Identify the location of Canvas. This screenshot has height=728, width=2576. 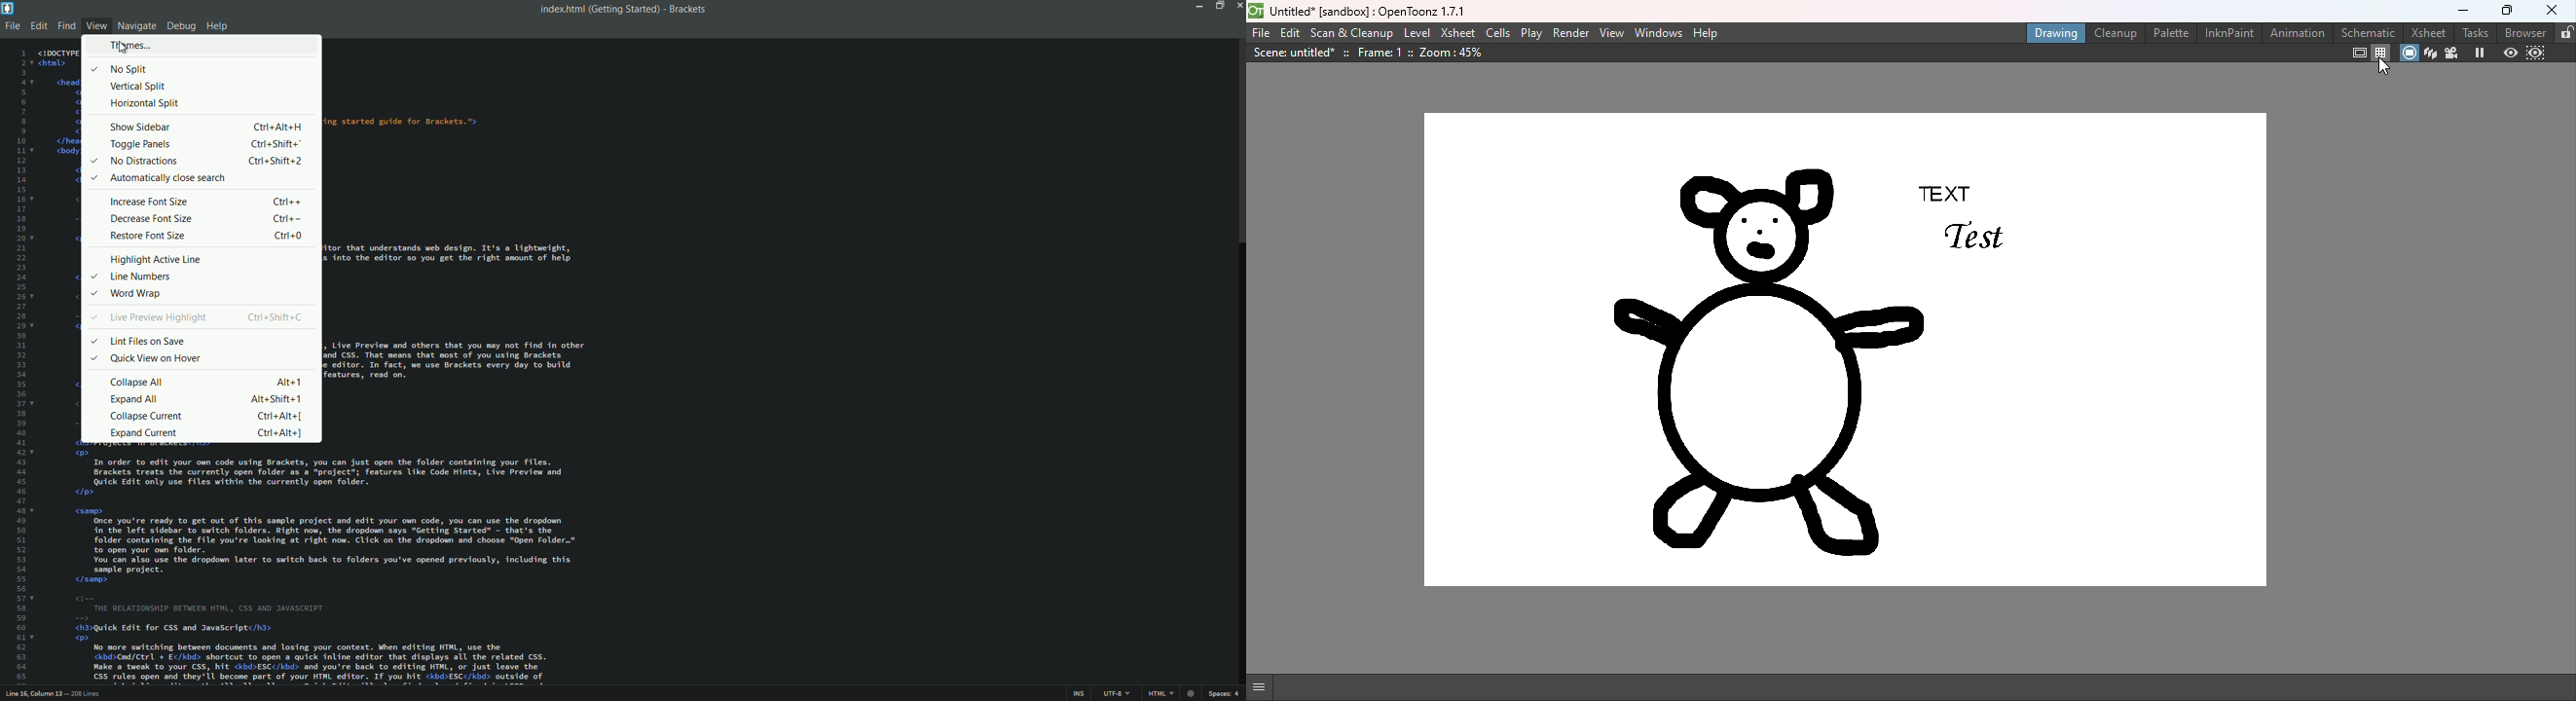
(1847, 350).